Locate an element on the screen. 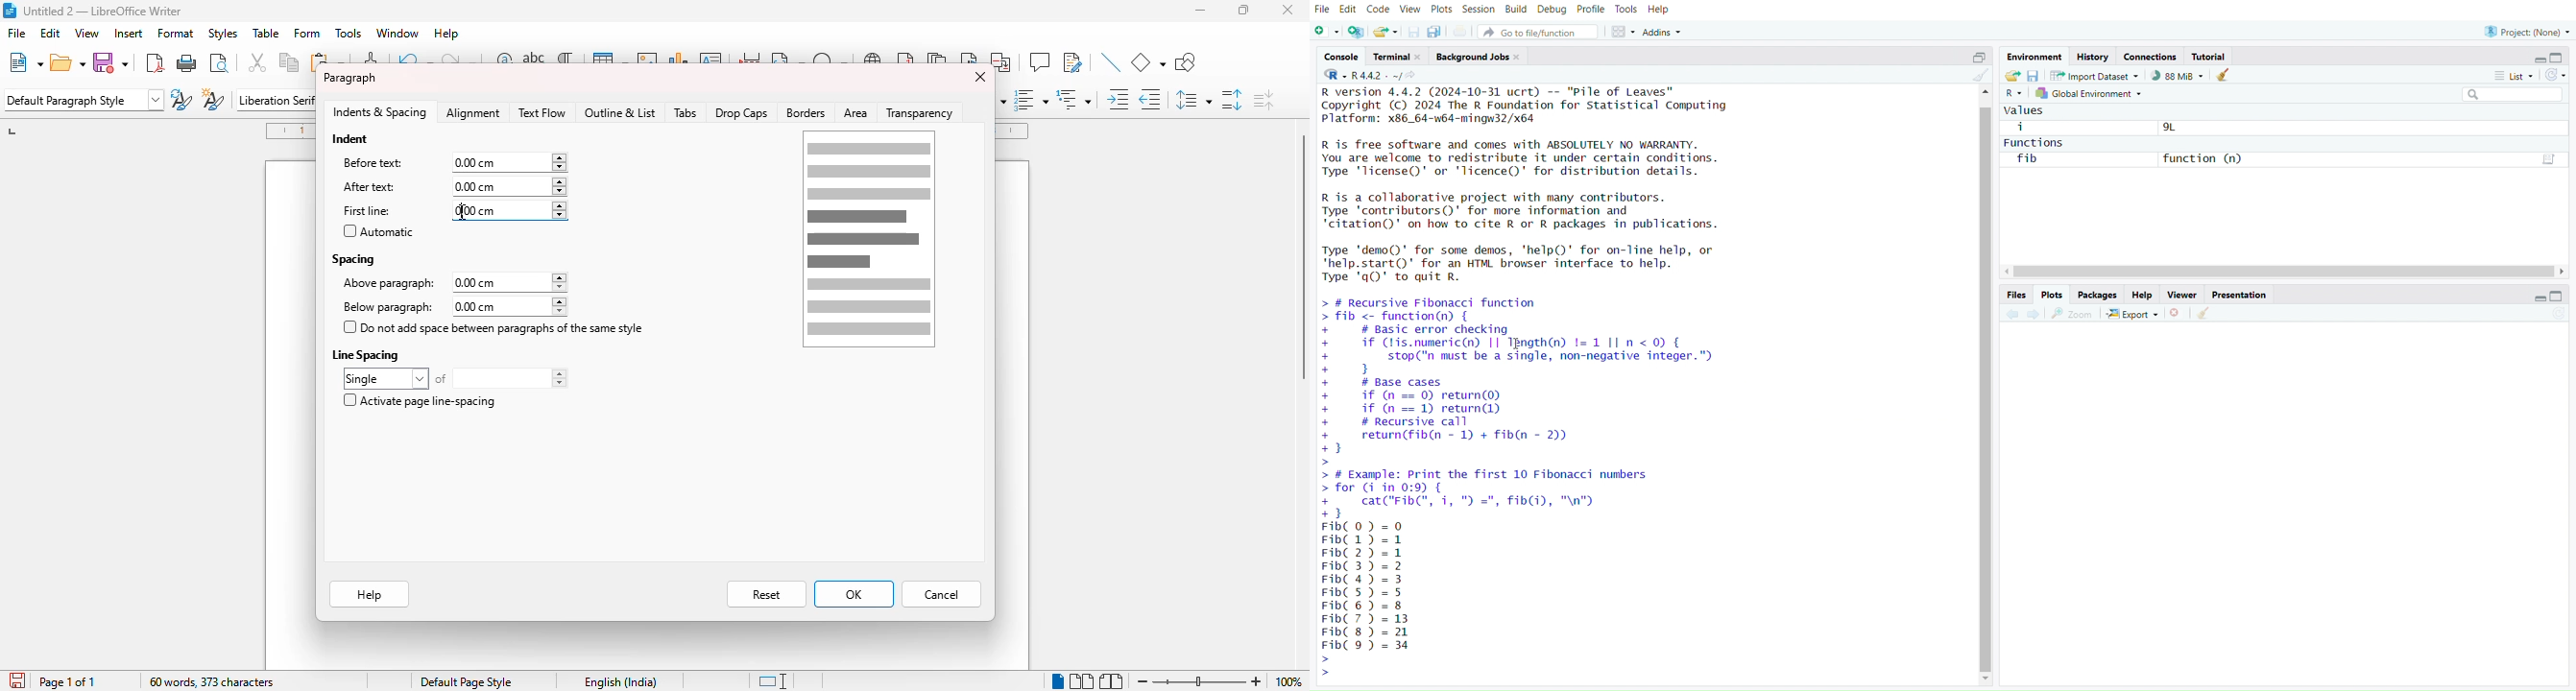 Image resolution: width=2576 pixels, height=700 pixels. save workspace is located at coordinates (2033, 76).